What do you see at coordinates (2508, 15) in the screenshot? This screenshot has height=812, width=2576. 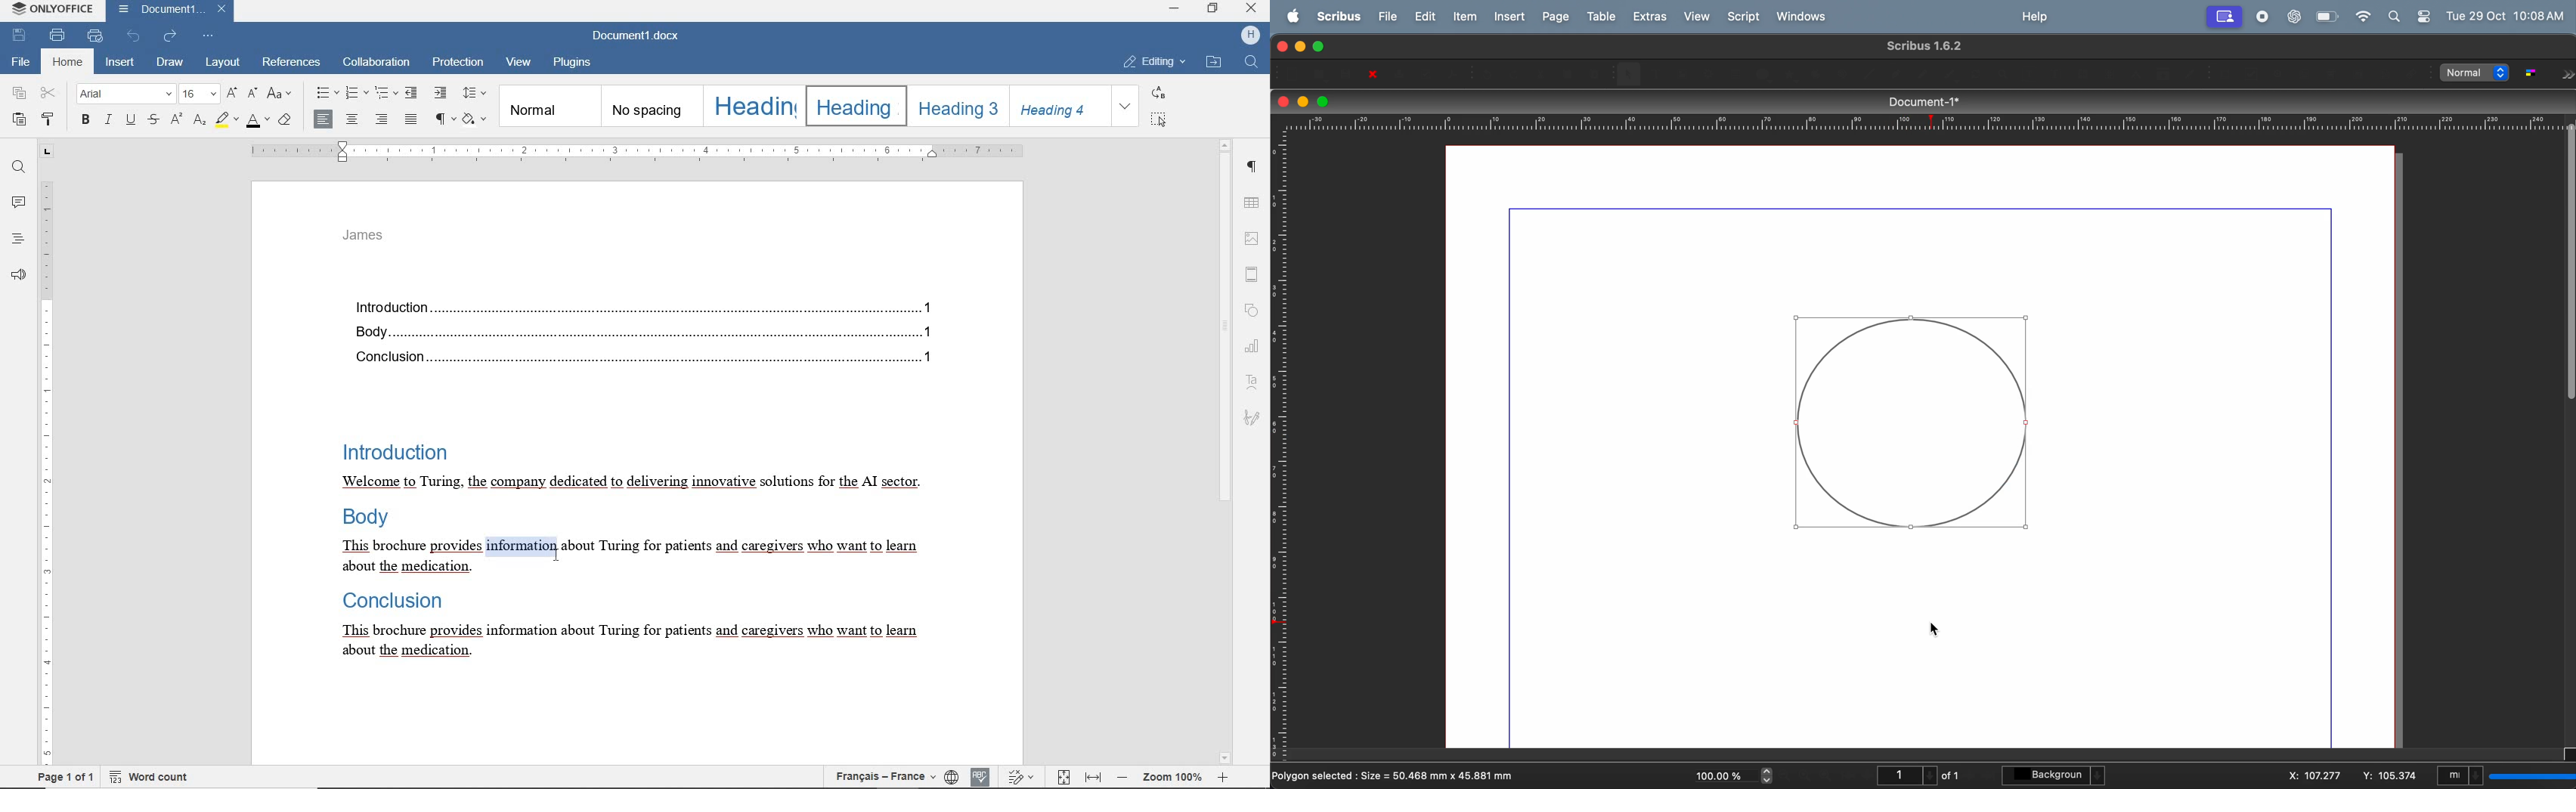 I see `Tue 29 OCt 10:08 AM` at bounding box center [2508, 15].